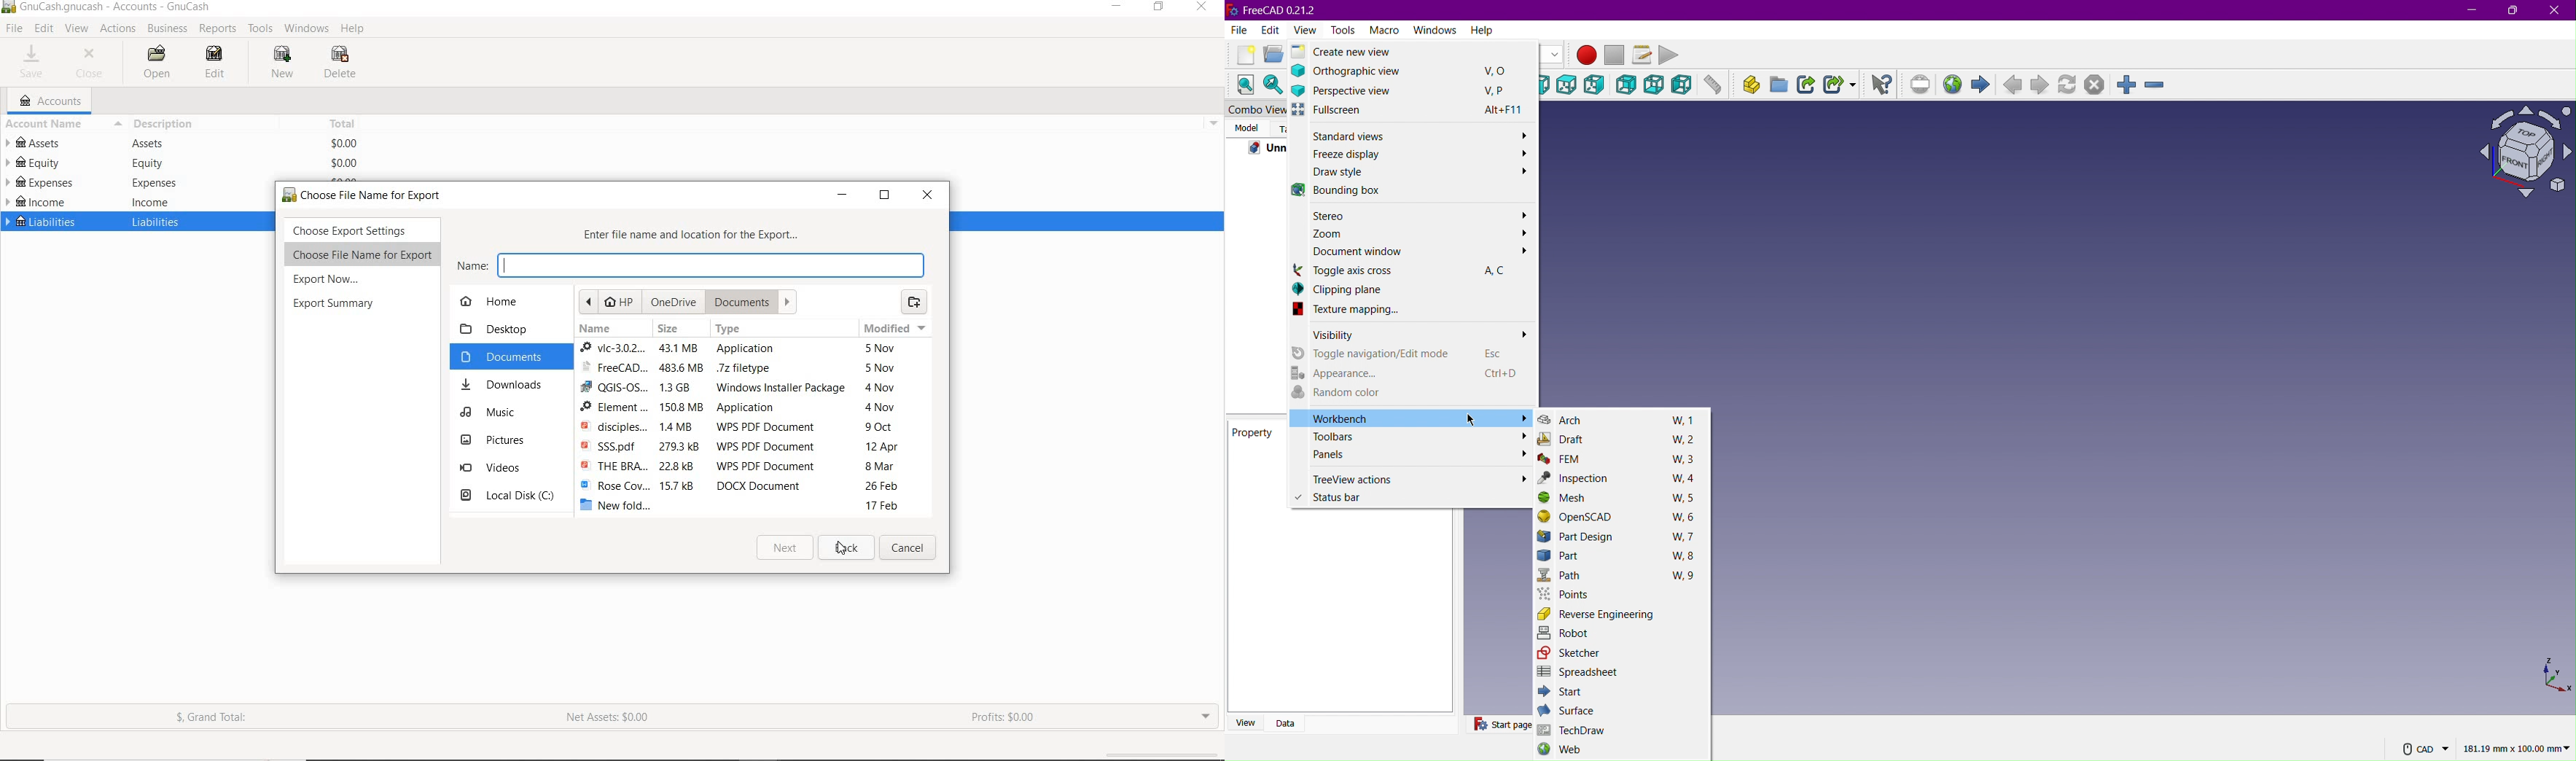  Describe the element at coordinates (1411, 273) in the screenshot. I see `Toggle axis cross AC` at that location.